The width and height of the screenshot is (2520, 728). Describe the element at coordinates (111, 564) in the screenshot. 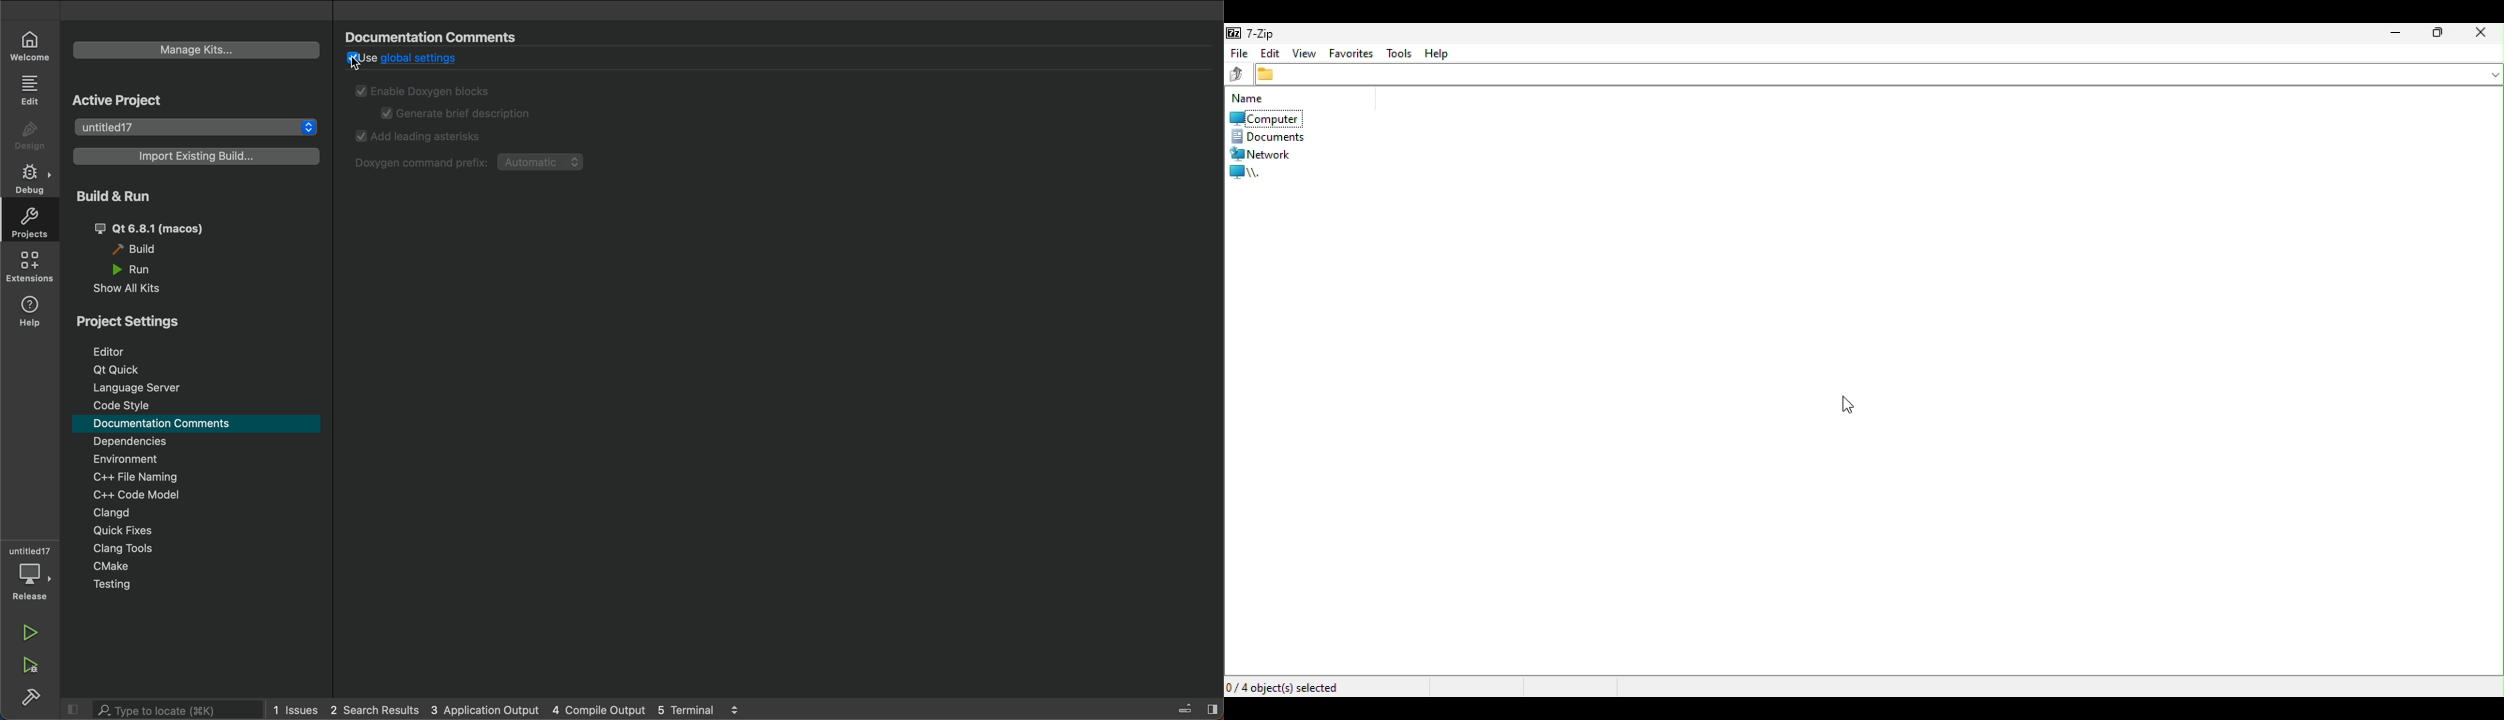

I see `cmake` at that location.